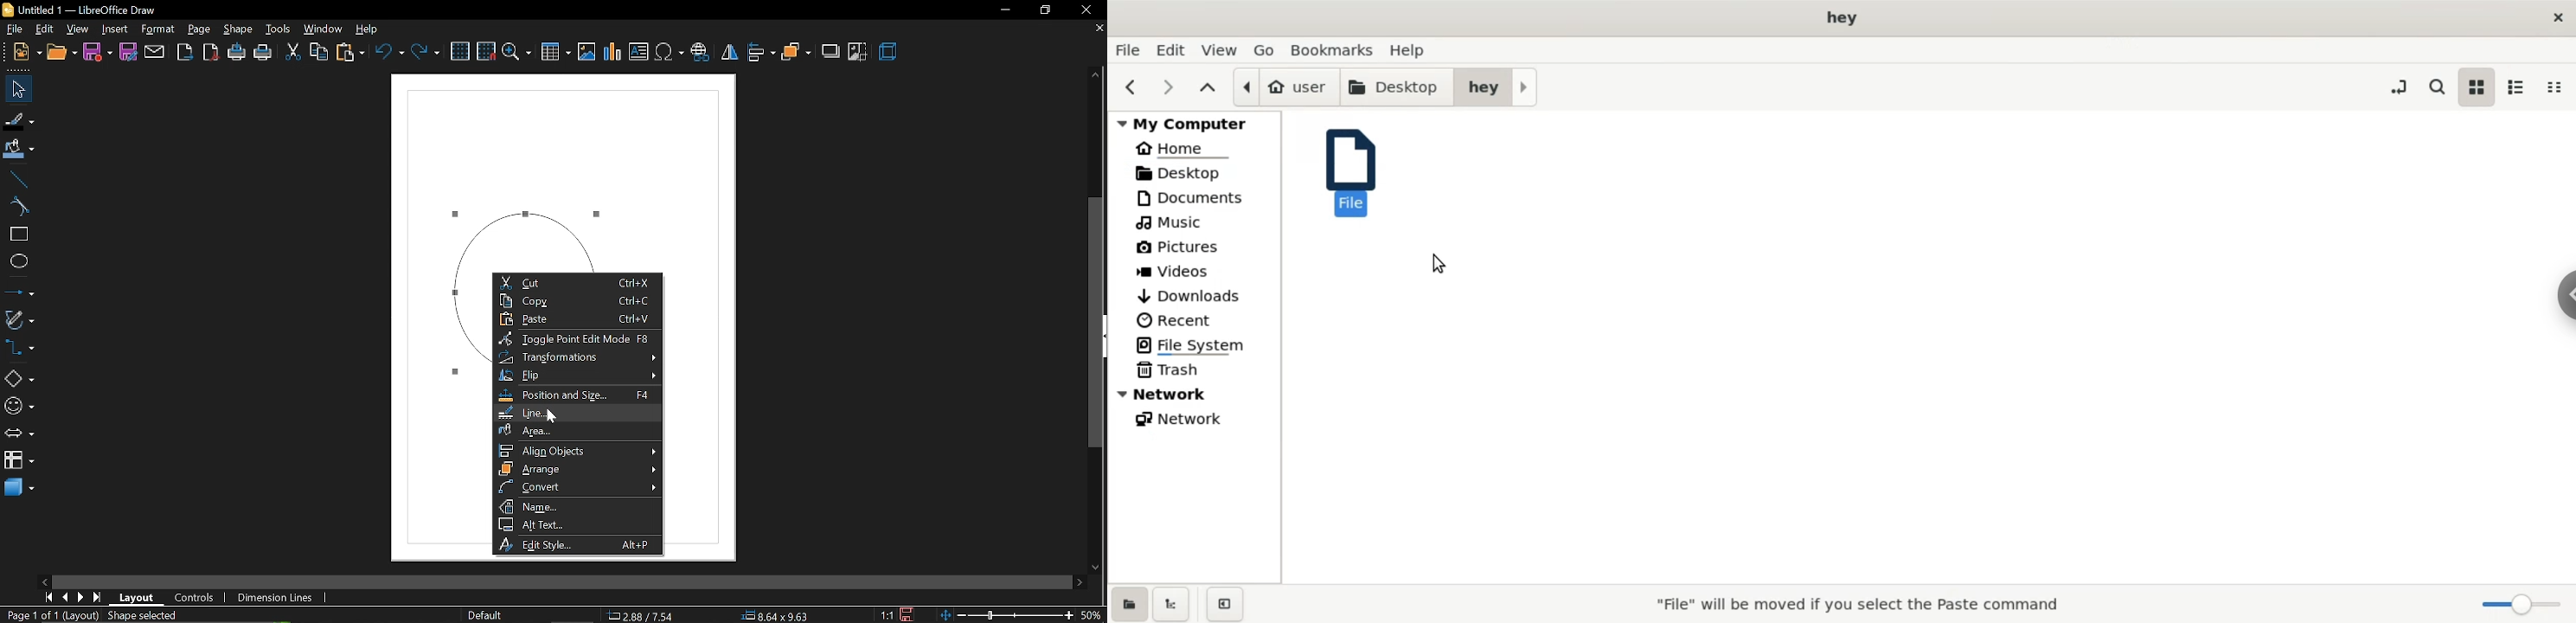  Describe the element at coordinates (1023, 615) in the screenshot. I see `zoom change` at that location.